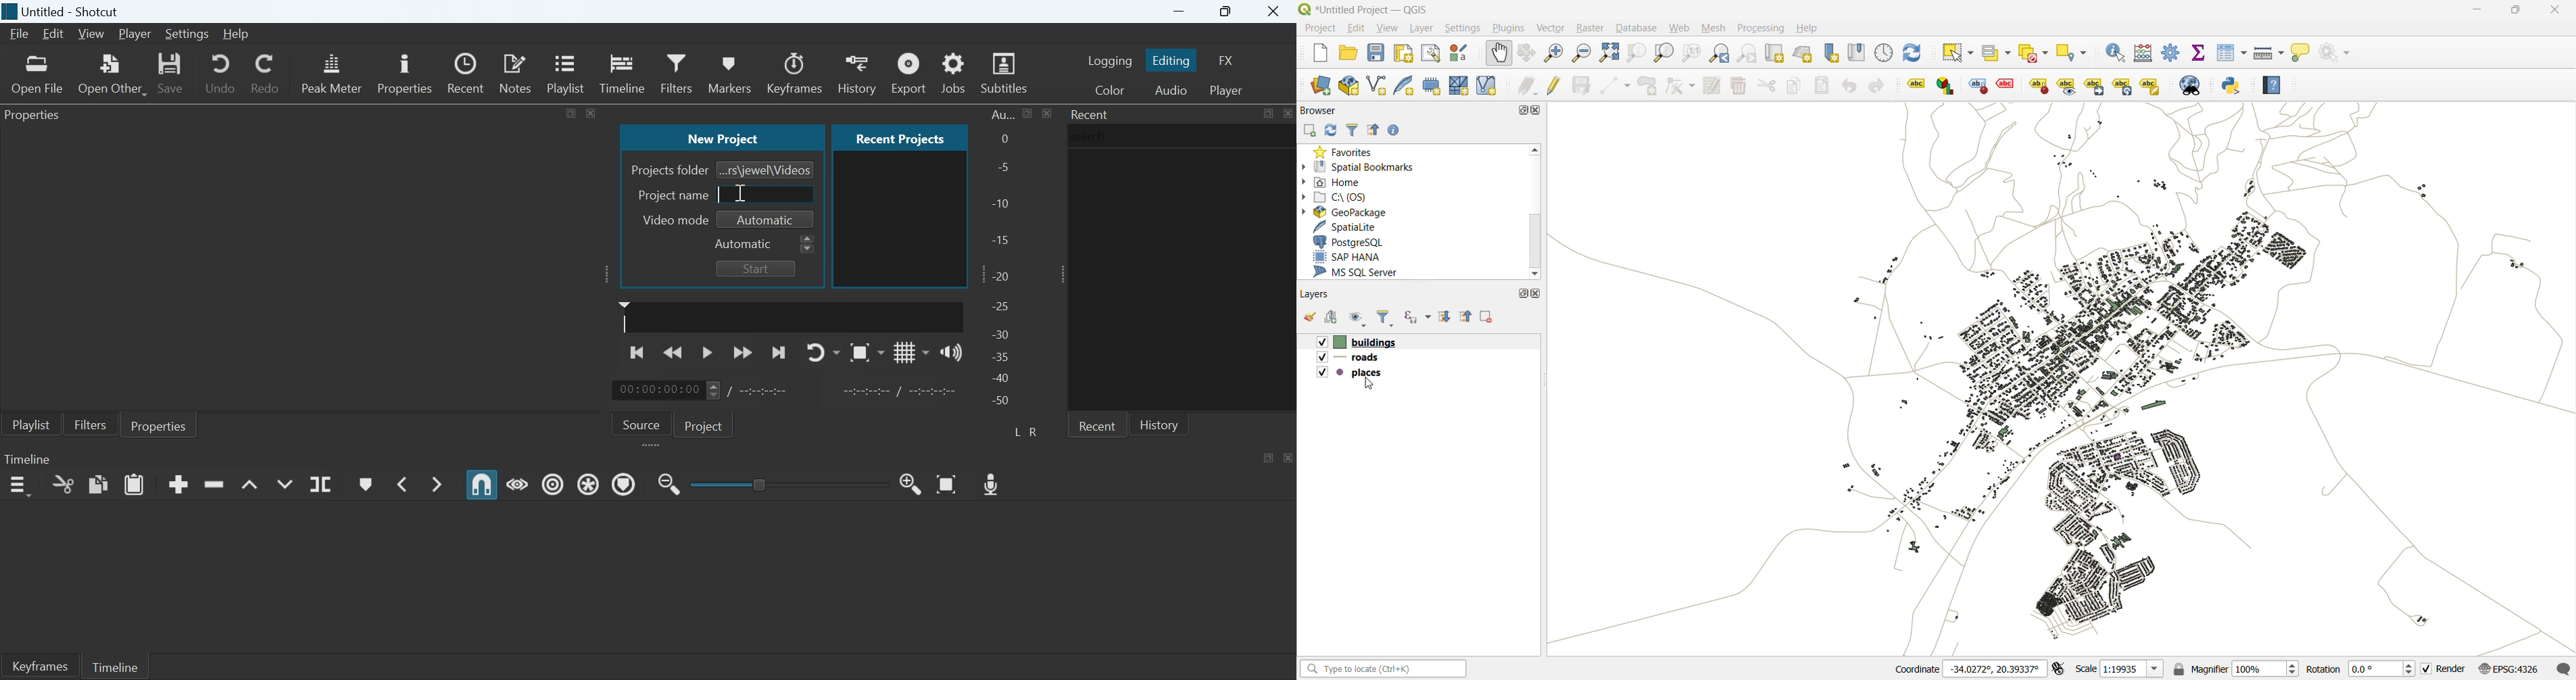 The width and height of the screenshot is (2576, 700). Describe the element at coordinates (1352, 129) in the screenshot. I see `filter` at that location.